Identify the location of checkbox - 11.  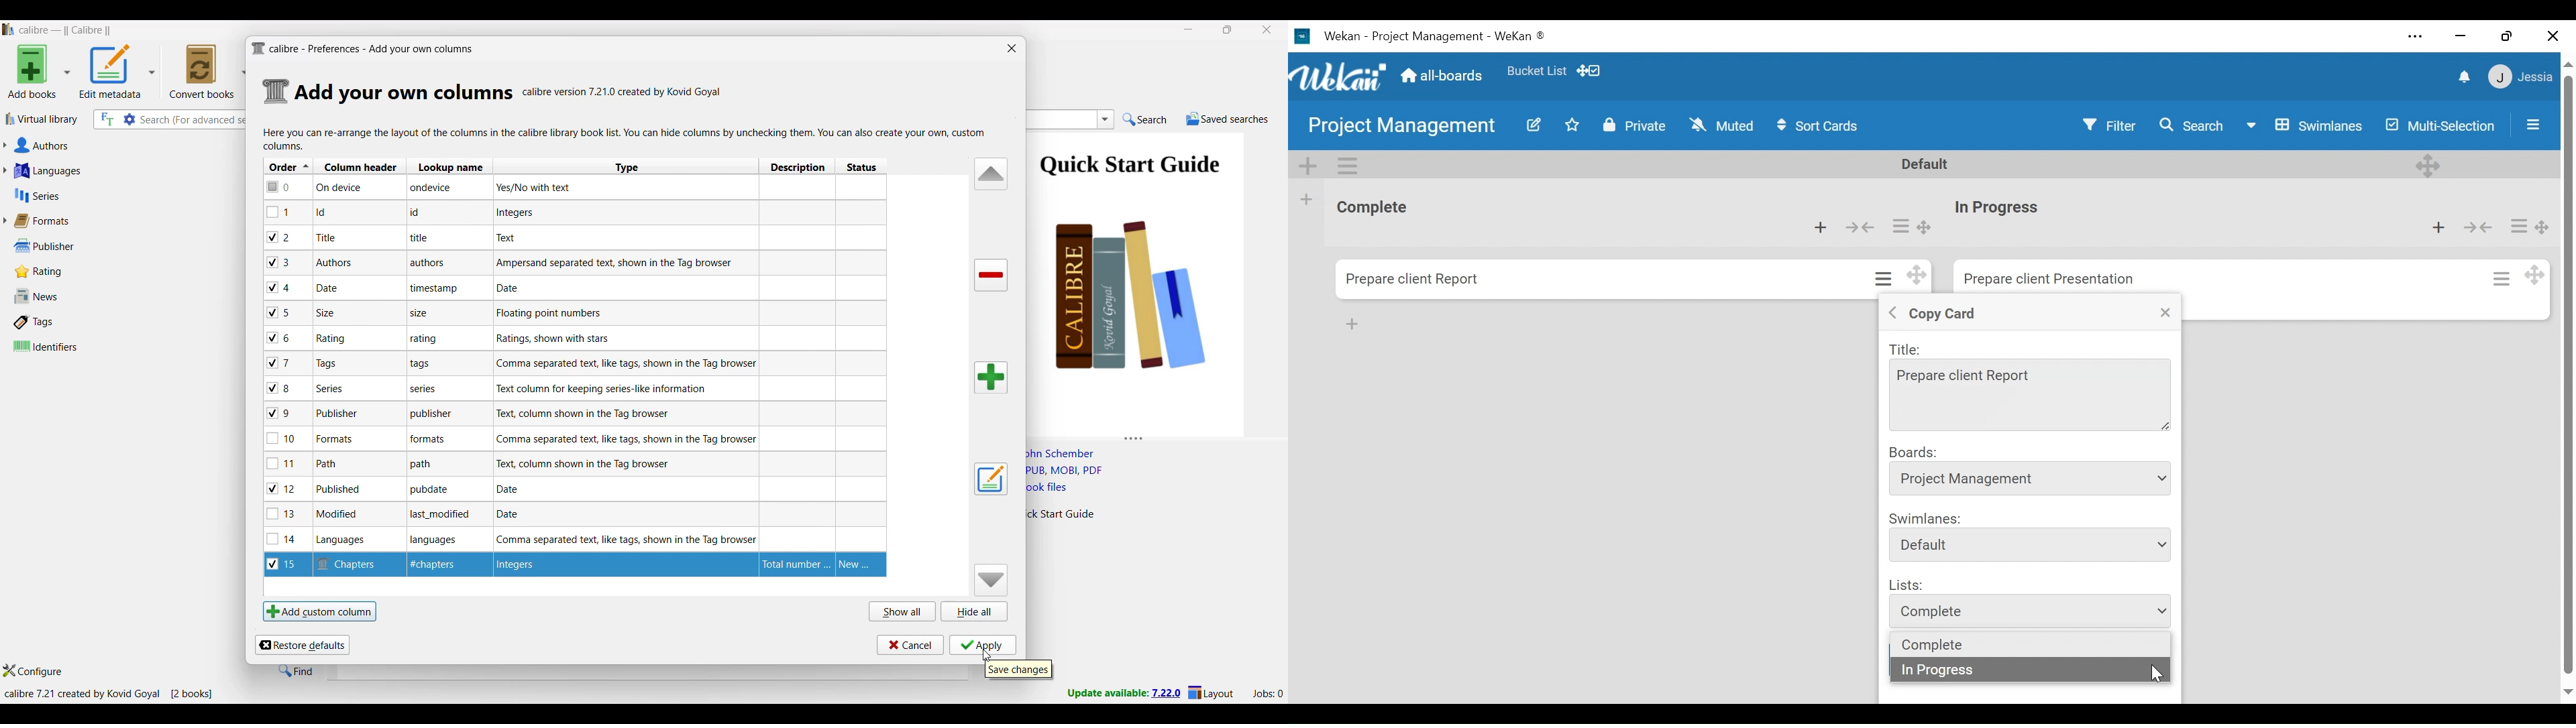
(283, 463).